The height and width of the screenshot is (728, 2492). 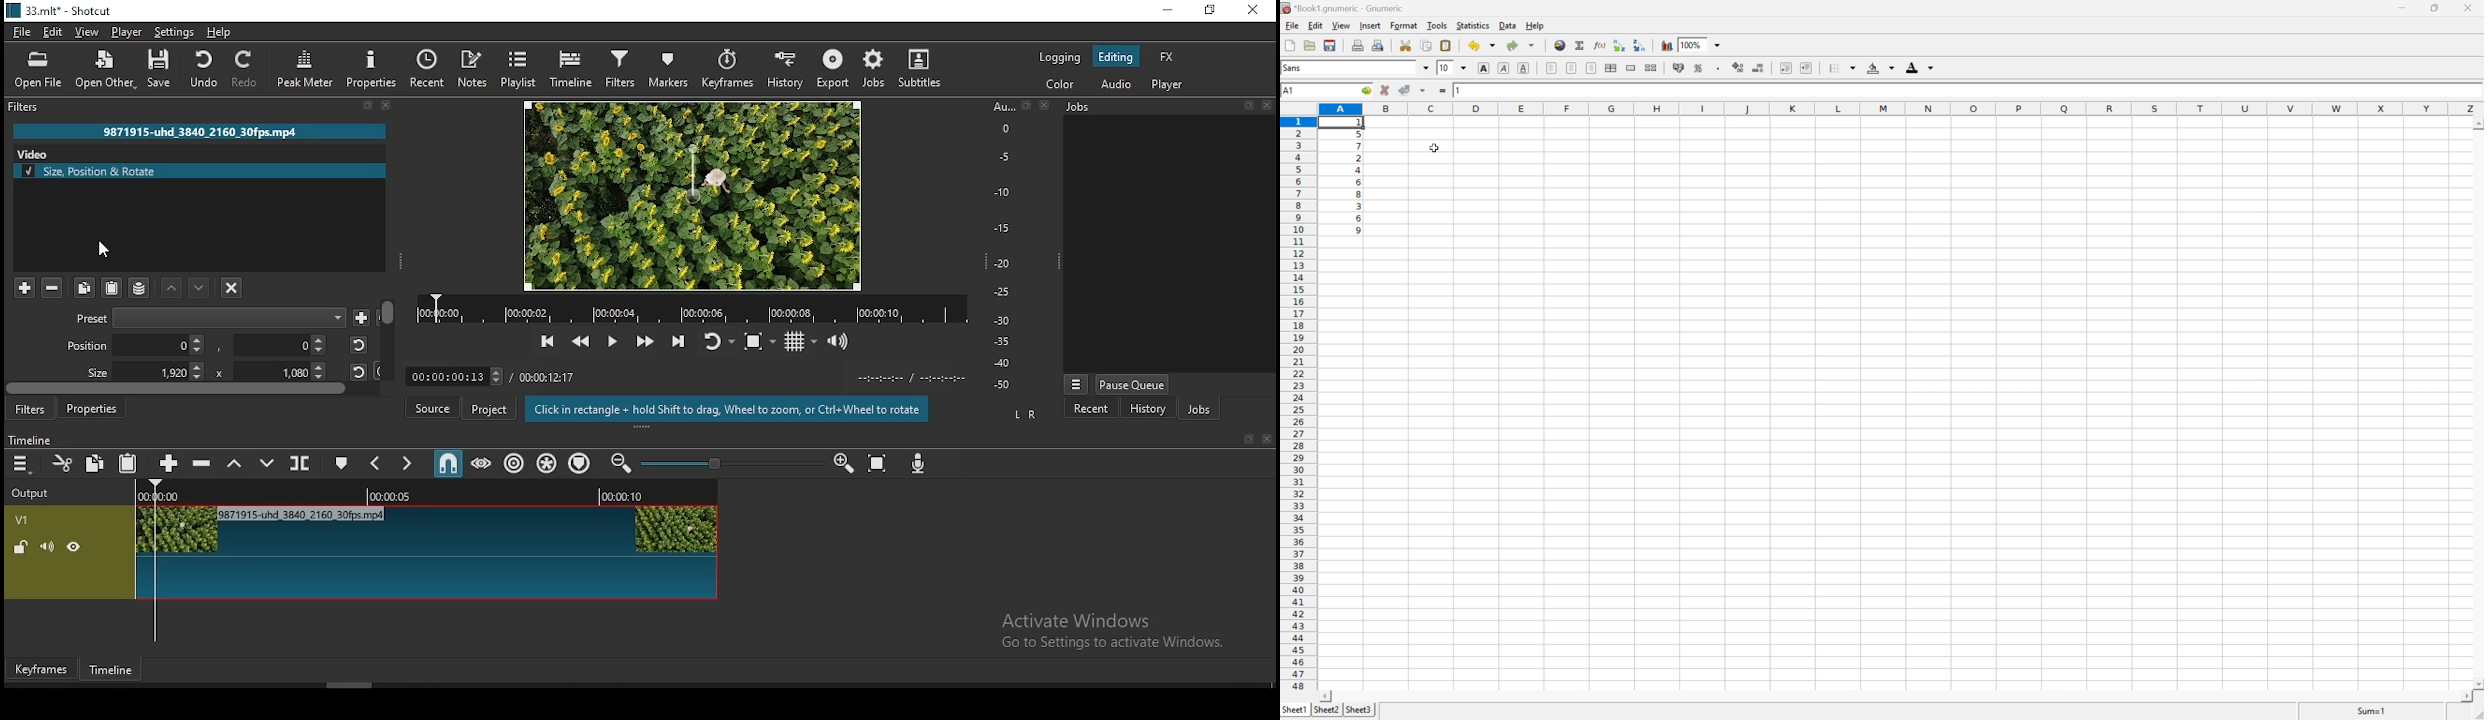 What do you see at coordinates (1062, 58) in the screenshot?
I see `logging` at bounding box center [1062, 58].